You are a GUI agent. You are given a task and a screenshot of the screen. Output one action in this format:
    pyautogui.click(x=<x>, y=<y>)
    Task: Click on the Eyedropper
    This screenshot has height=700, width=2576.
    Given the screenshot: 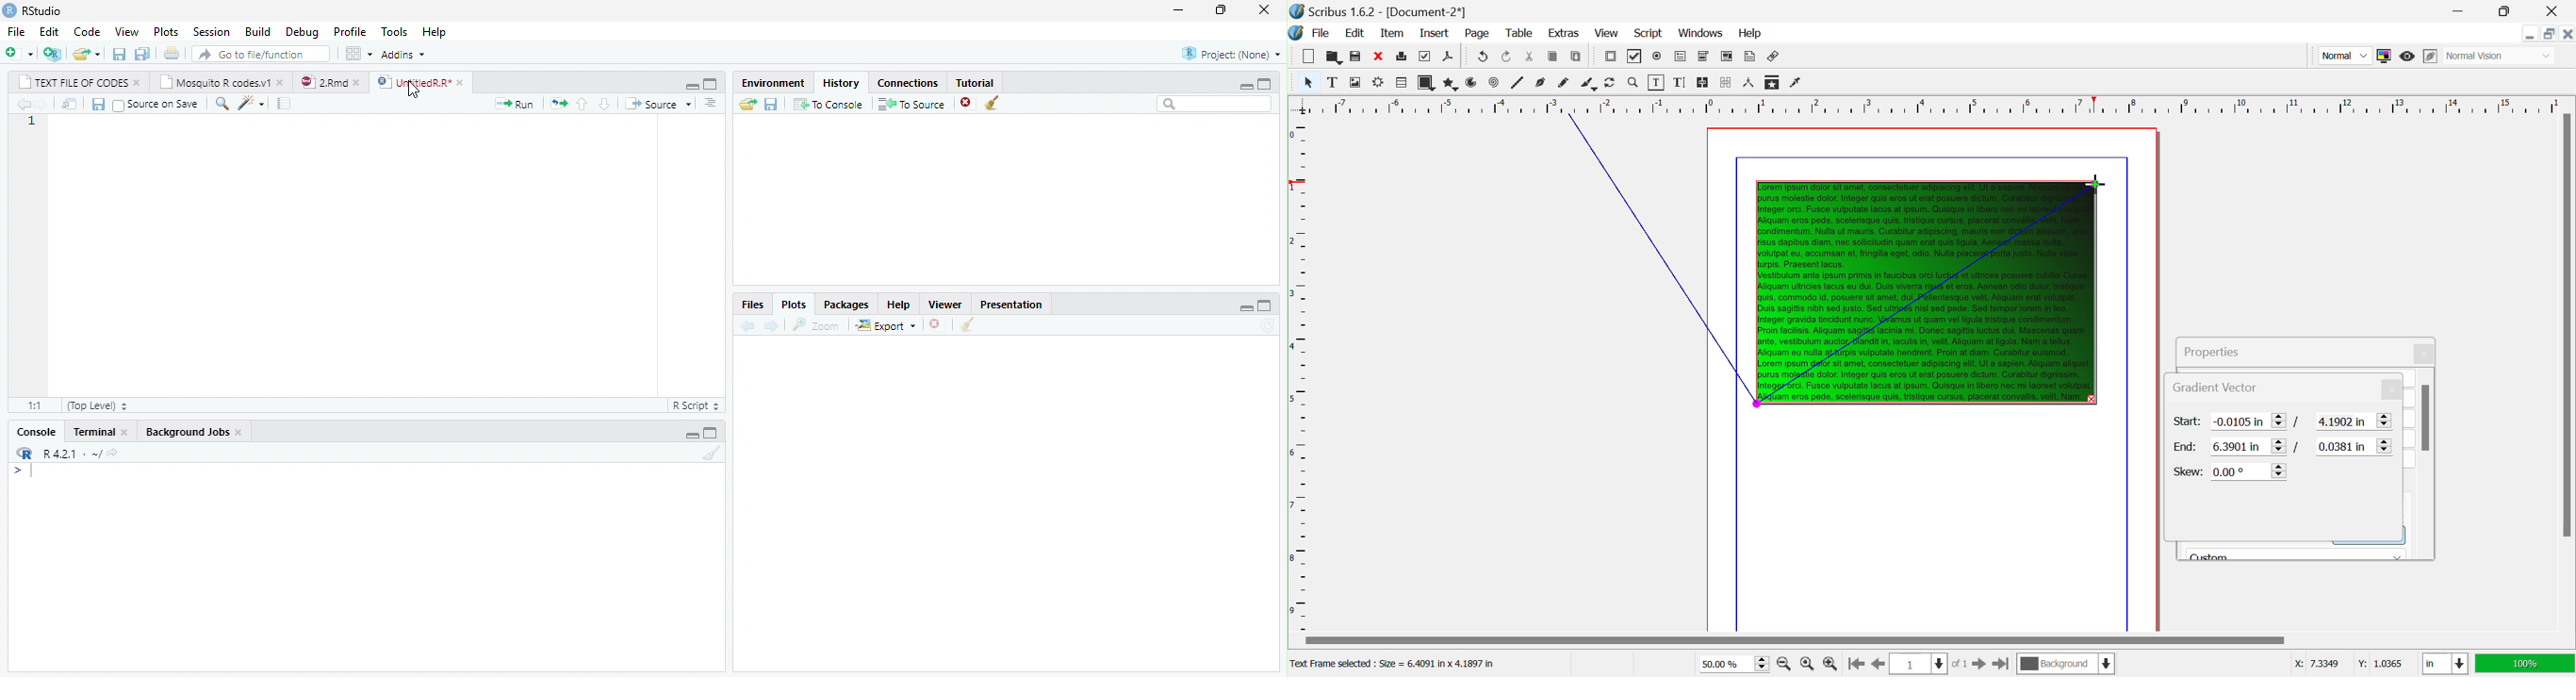 What is the action you would take?
    pyautogui.click(x=1796, y=84)
    